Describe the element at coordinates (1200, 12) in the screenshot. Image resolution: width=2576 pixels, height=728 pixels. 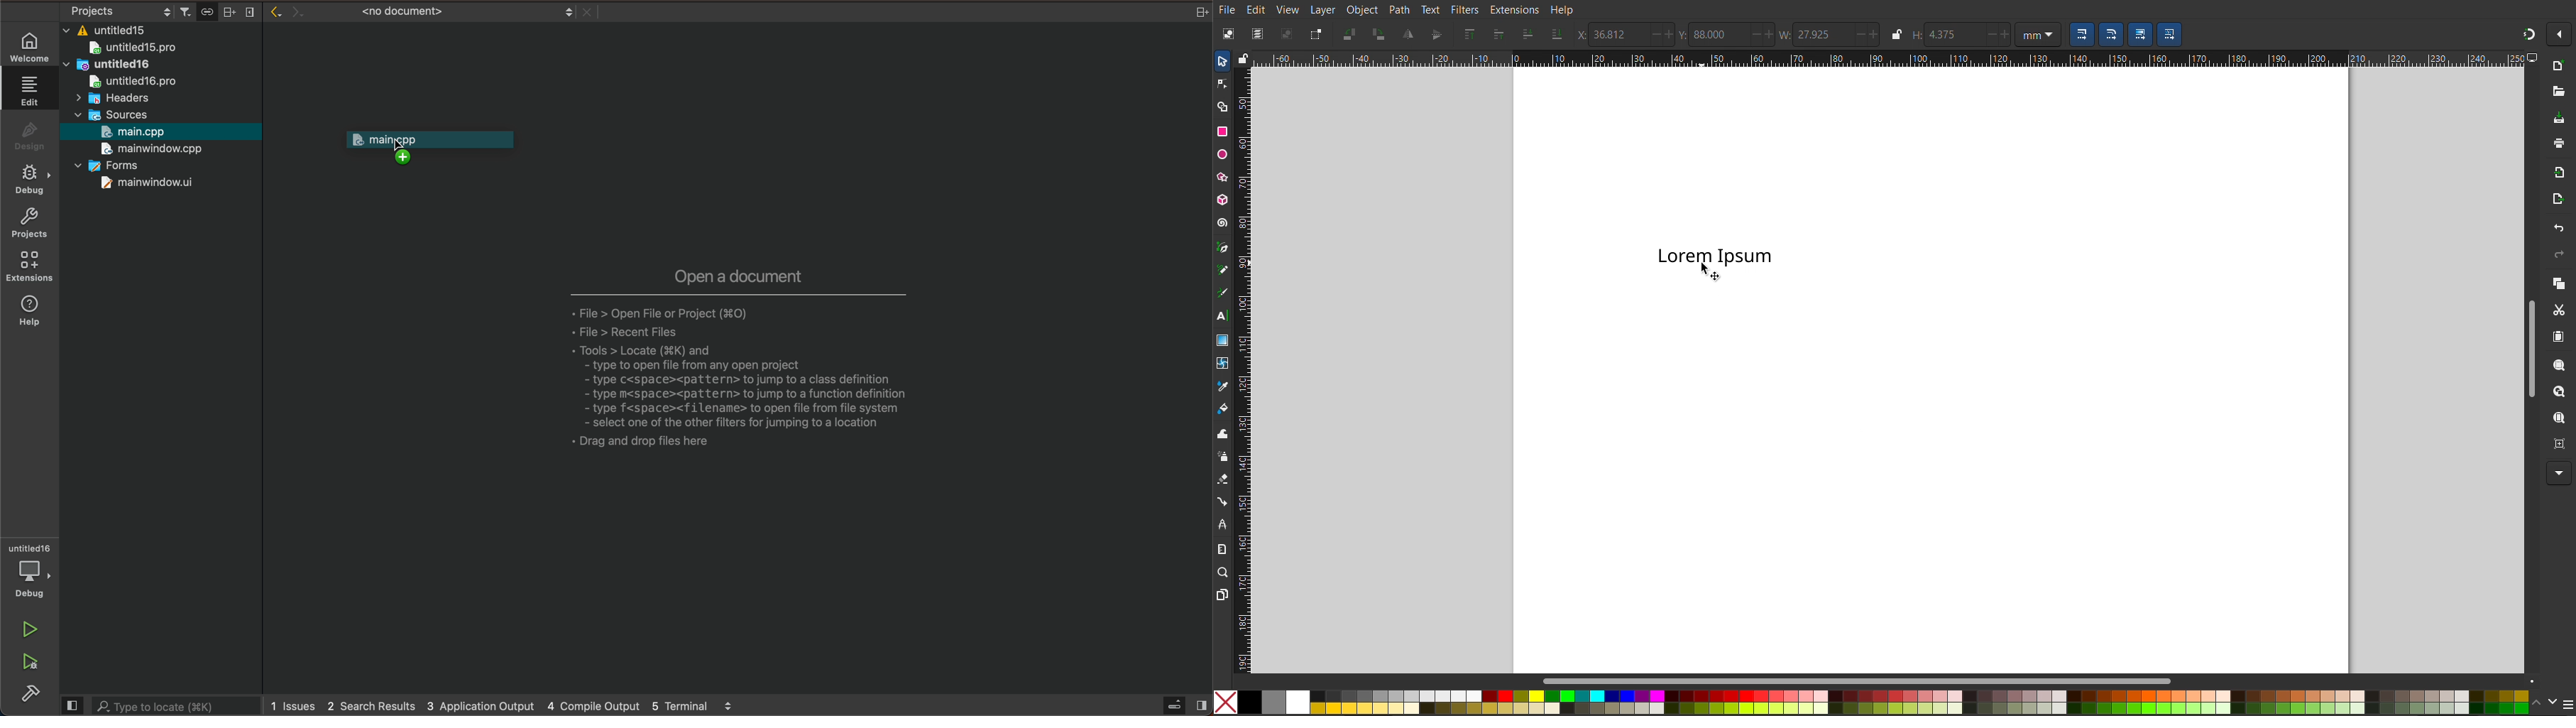
I see `close` at that location.